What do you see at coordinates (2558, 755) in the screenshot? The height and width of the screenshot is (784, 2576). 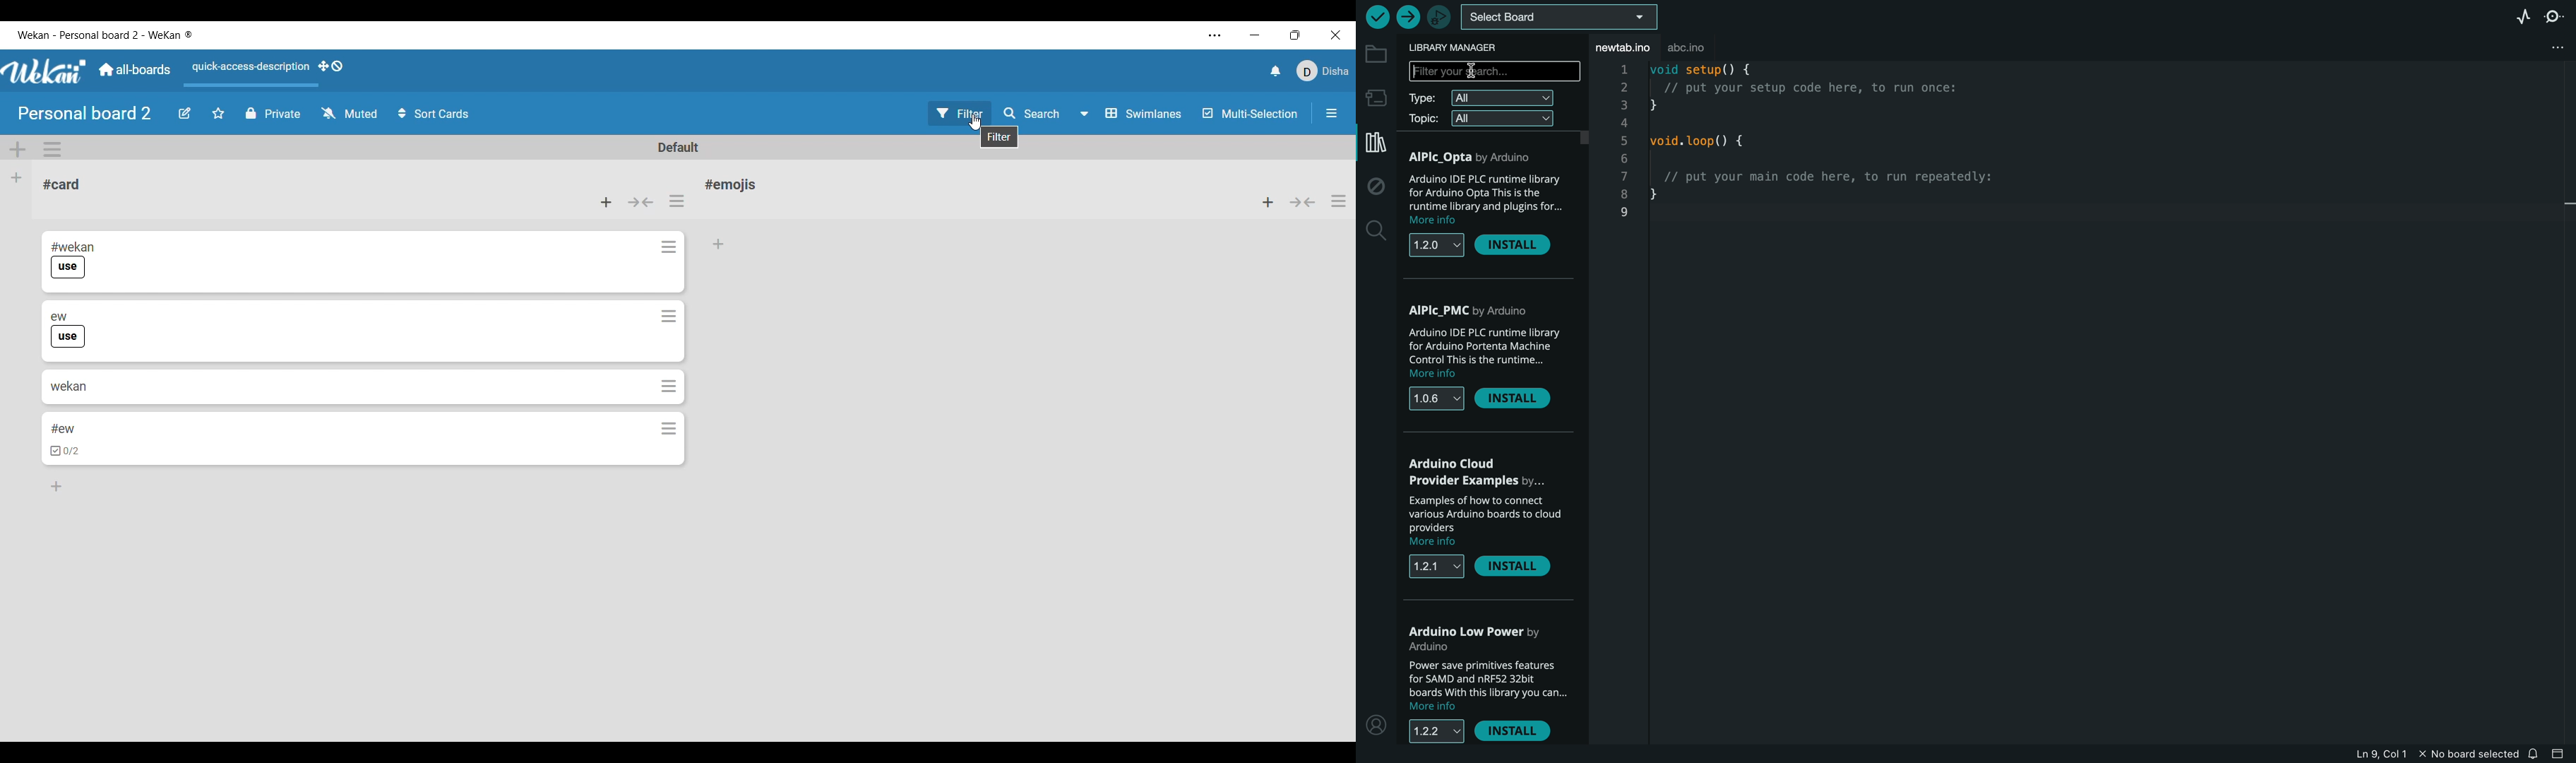 I see `close slide bar` at bounding box center [2558, 755].